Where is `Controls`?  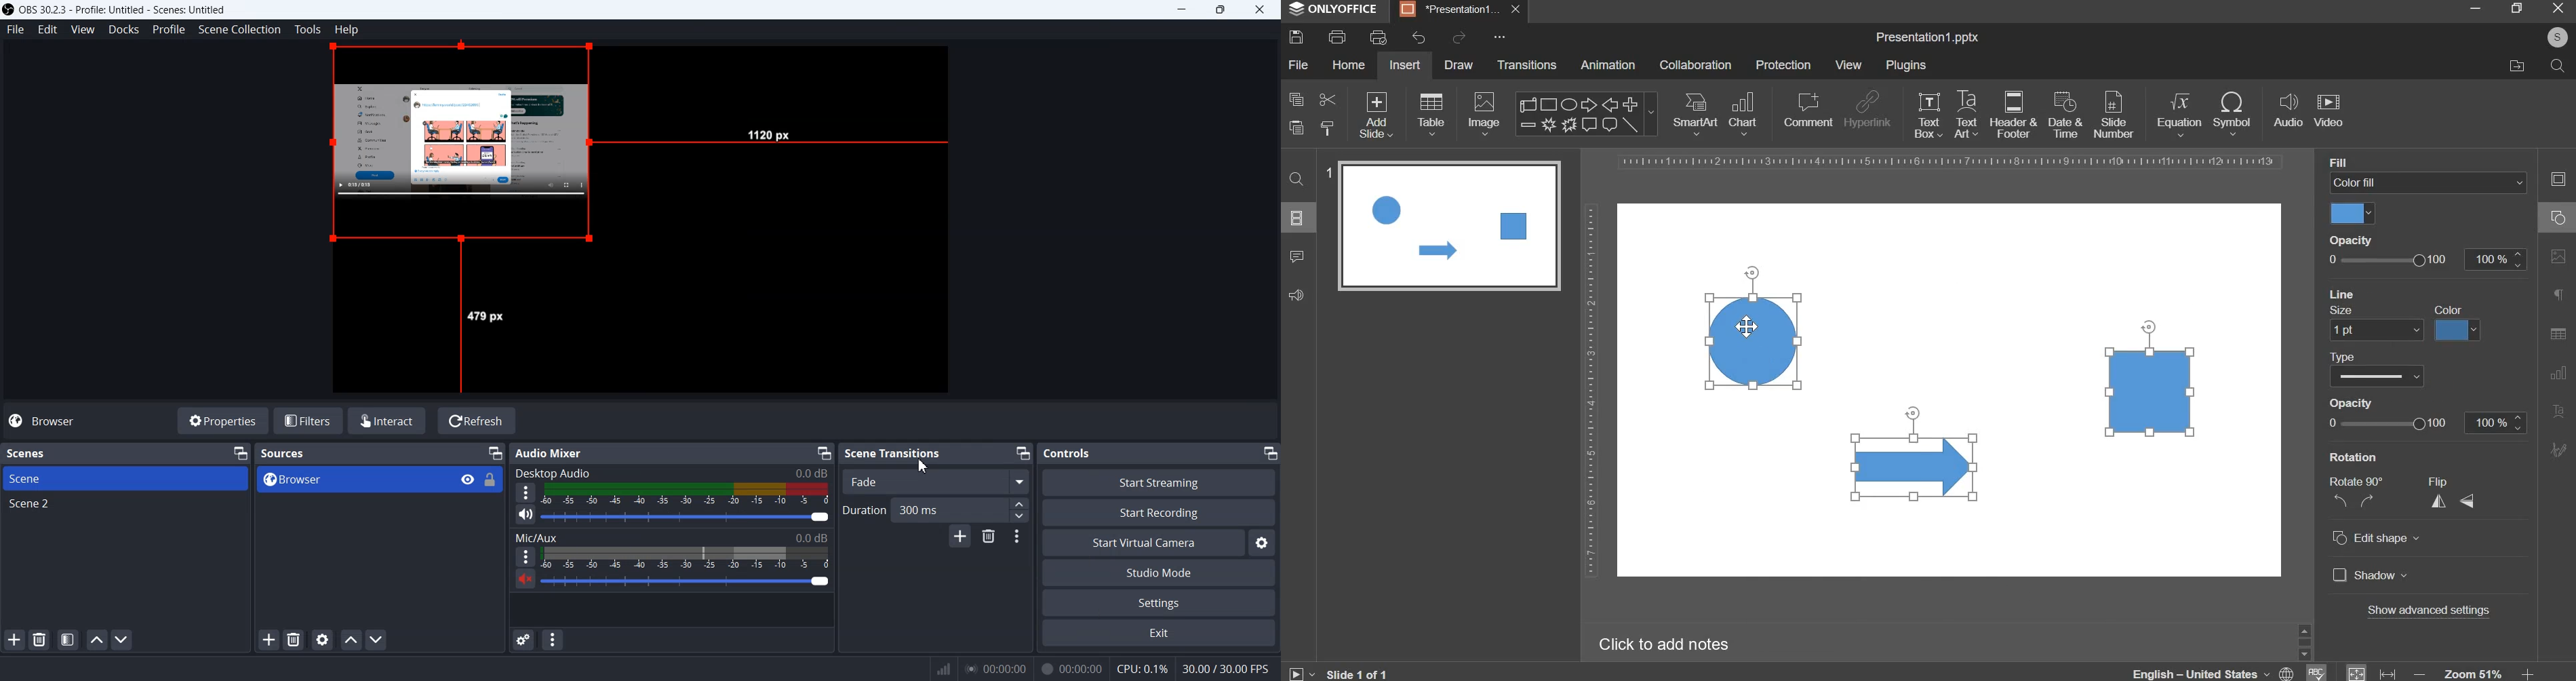 Controls is located at coordinates (1105, 453).